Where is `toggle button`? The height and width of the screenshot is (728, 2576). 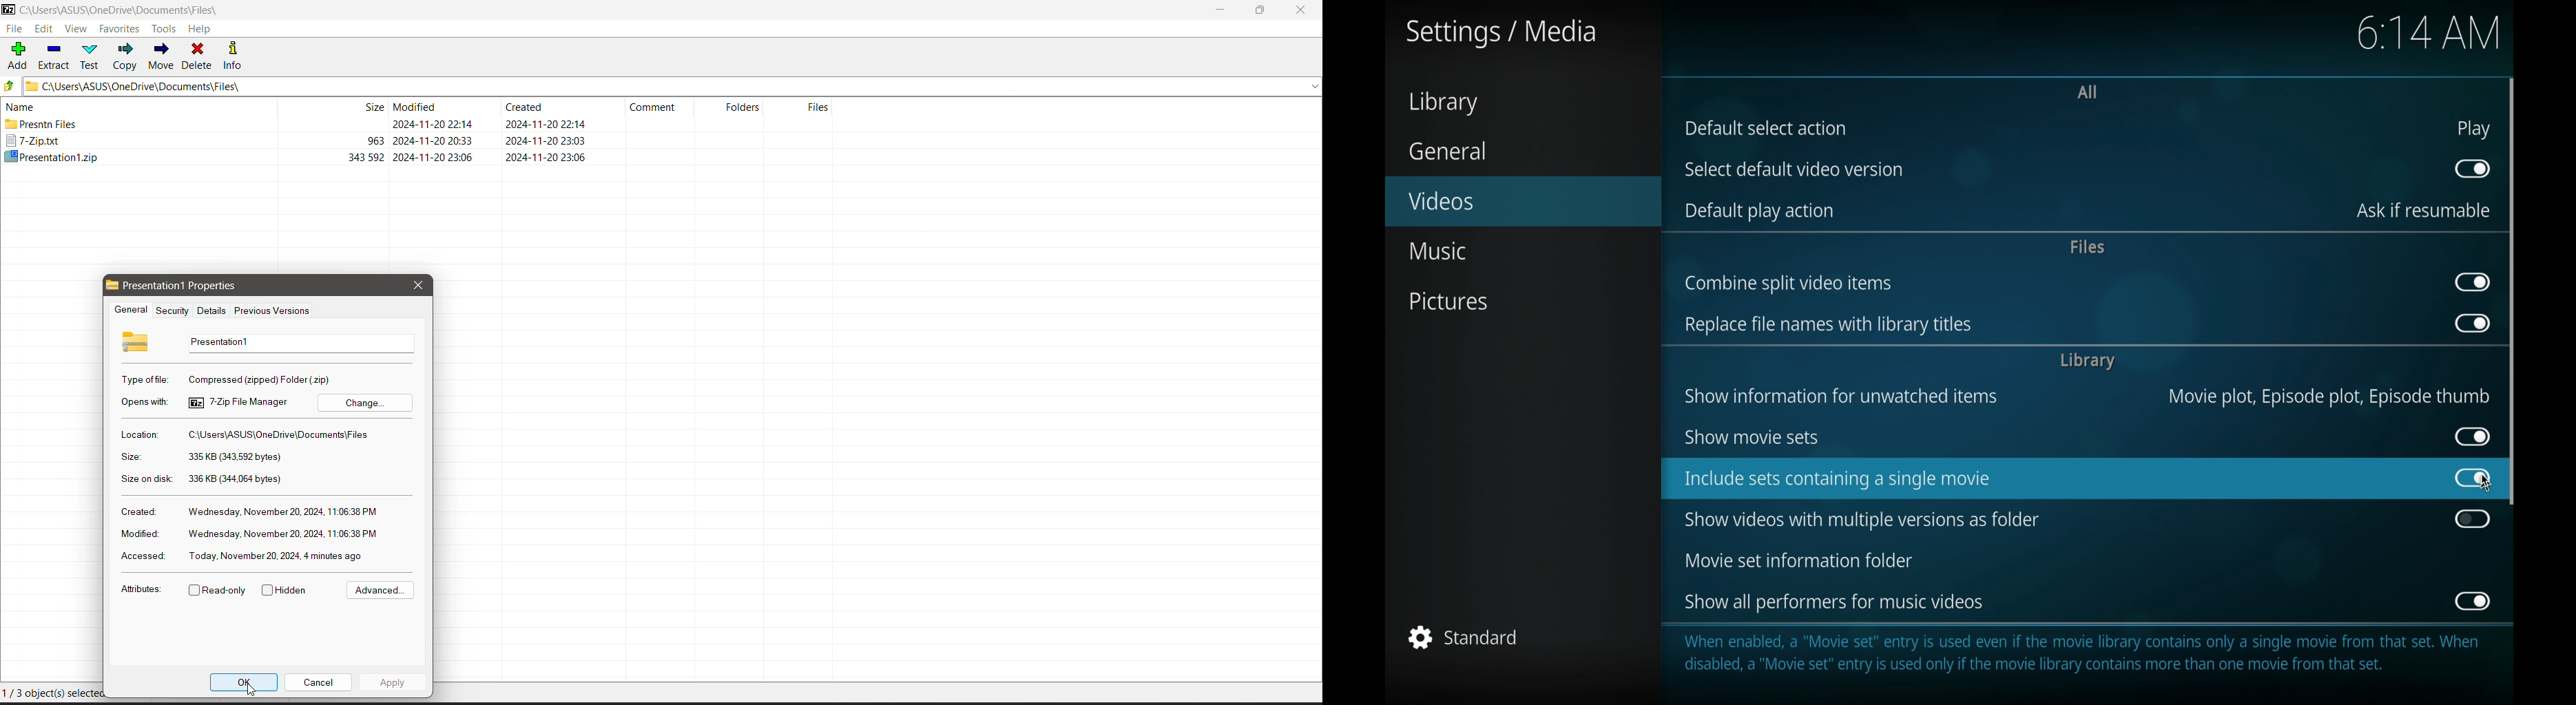
toggle button is located at coordinates (2472, 282).